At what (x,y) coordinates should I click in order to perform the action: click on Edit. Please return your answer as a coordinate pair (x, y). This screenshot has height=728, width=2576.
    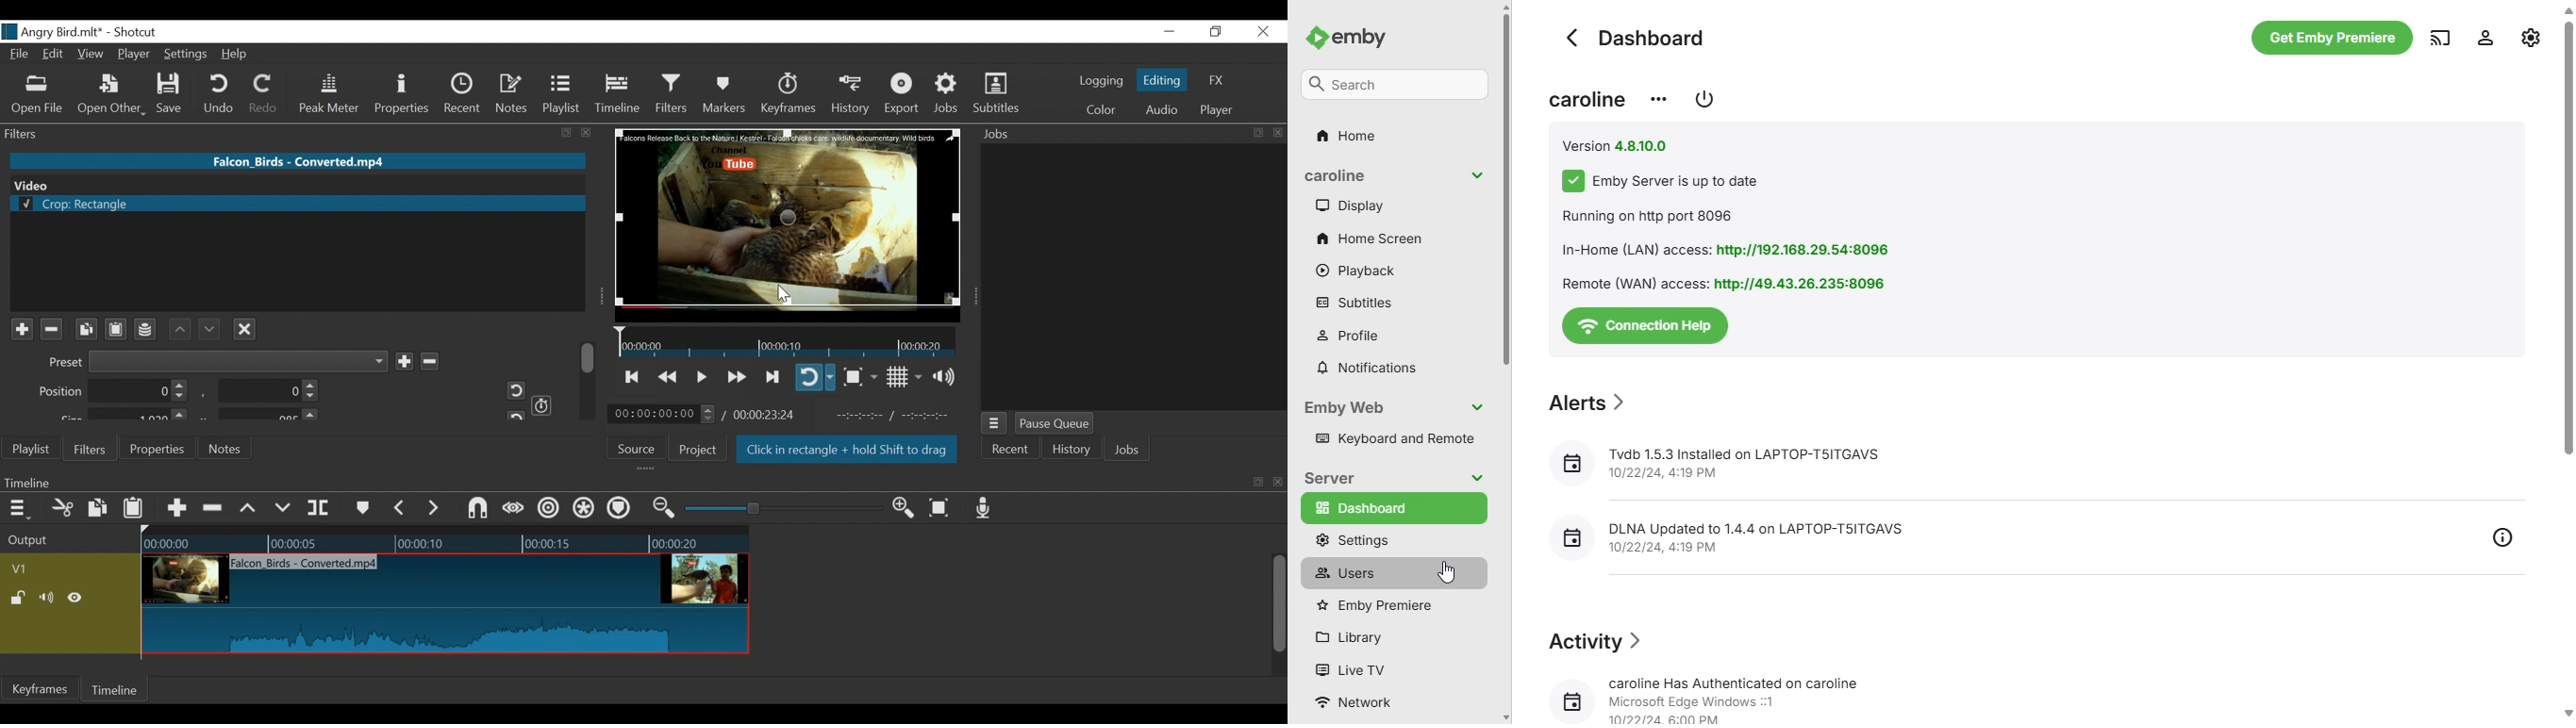
    Looking at the image, I should click on (55, 55).